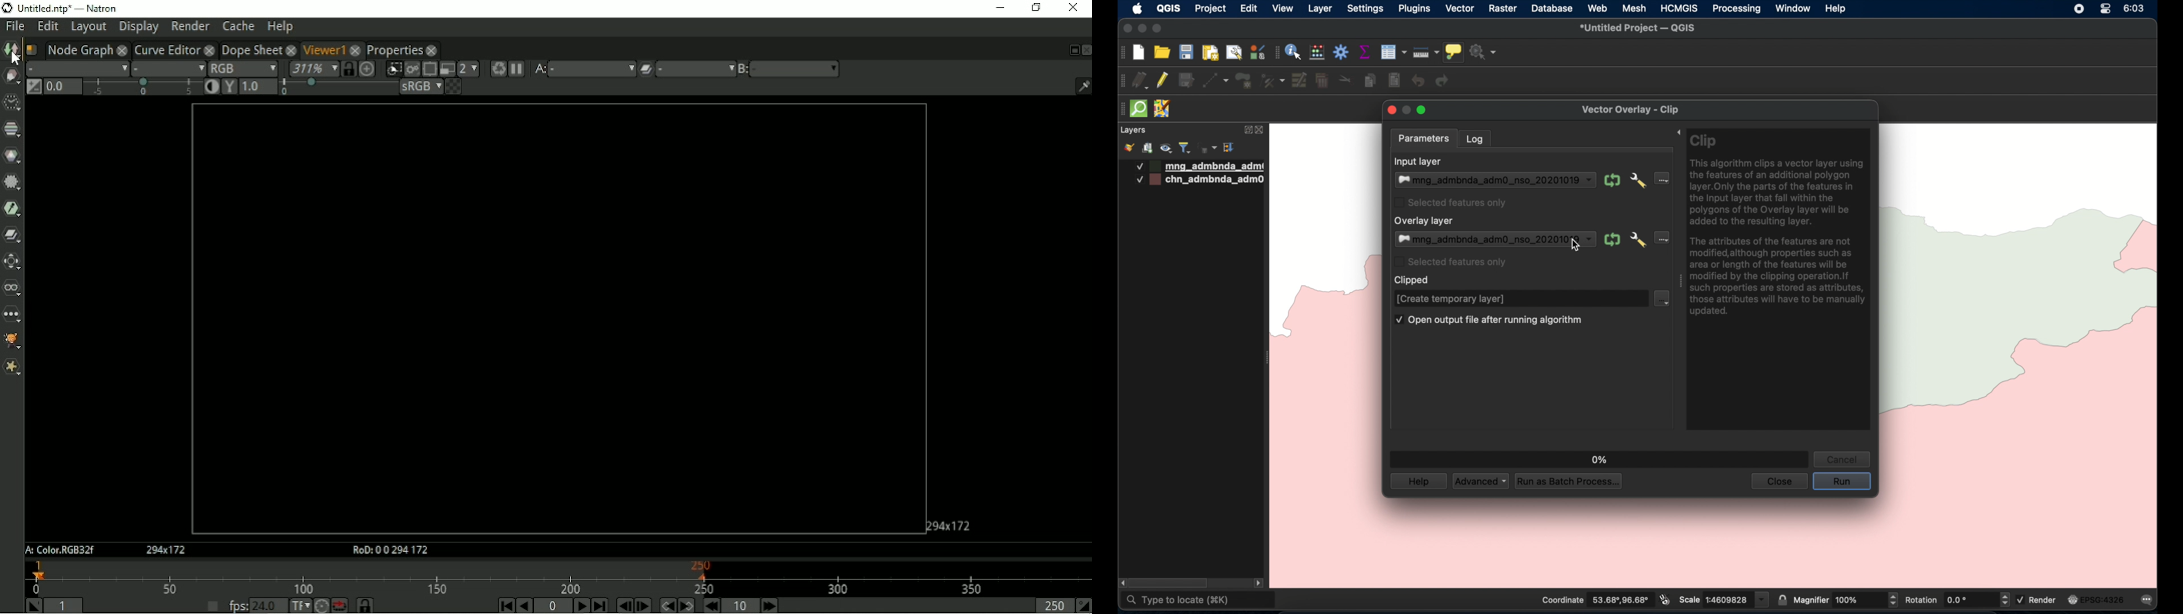 This screenshot has height=616, width=2184. What do you see at coordinates (1495, 238) in the screenshot?
I see `overlay layer dropdown` at bounding box center [1495, 238].